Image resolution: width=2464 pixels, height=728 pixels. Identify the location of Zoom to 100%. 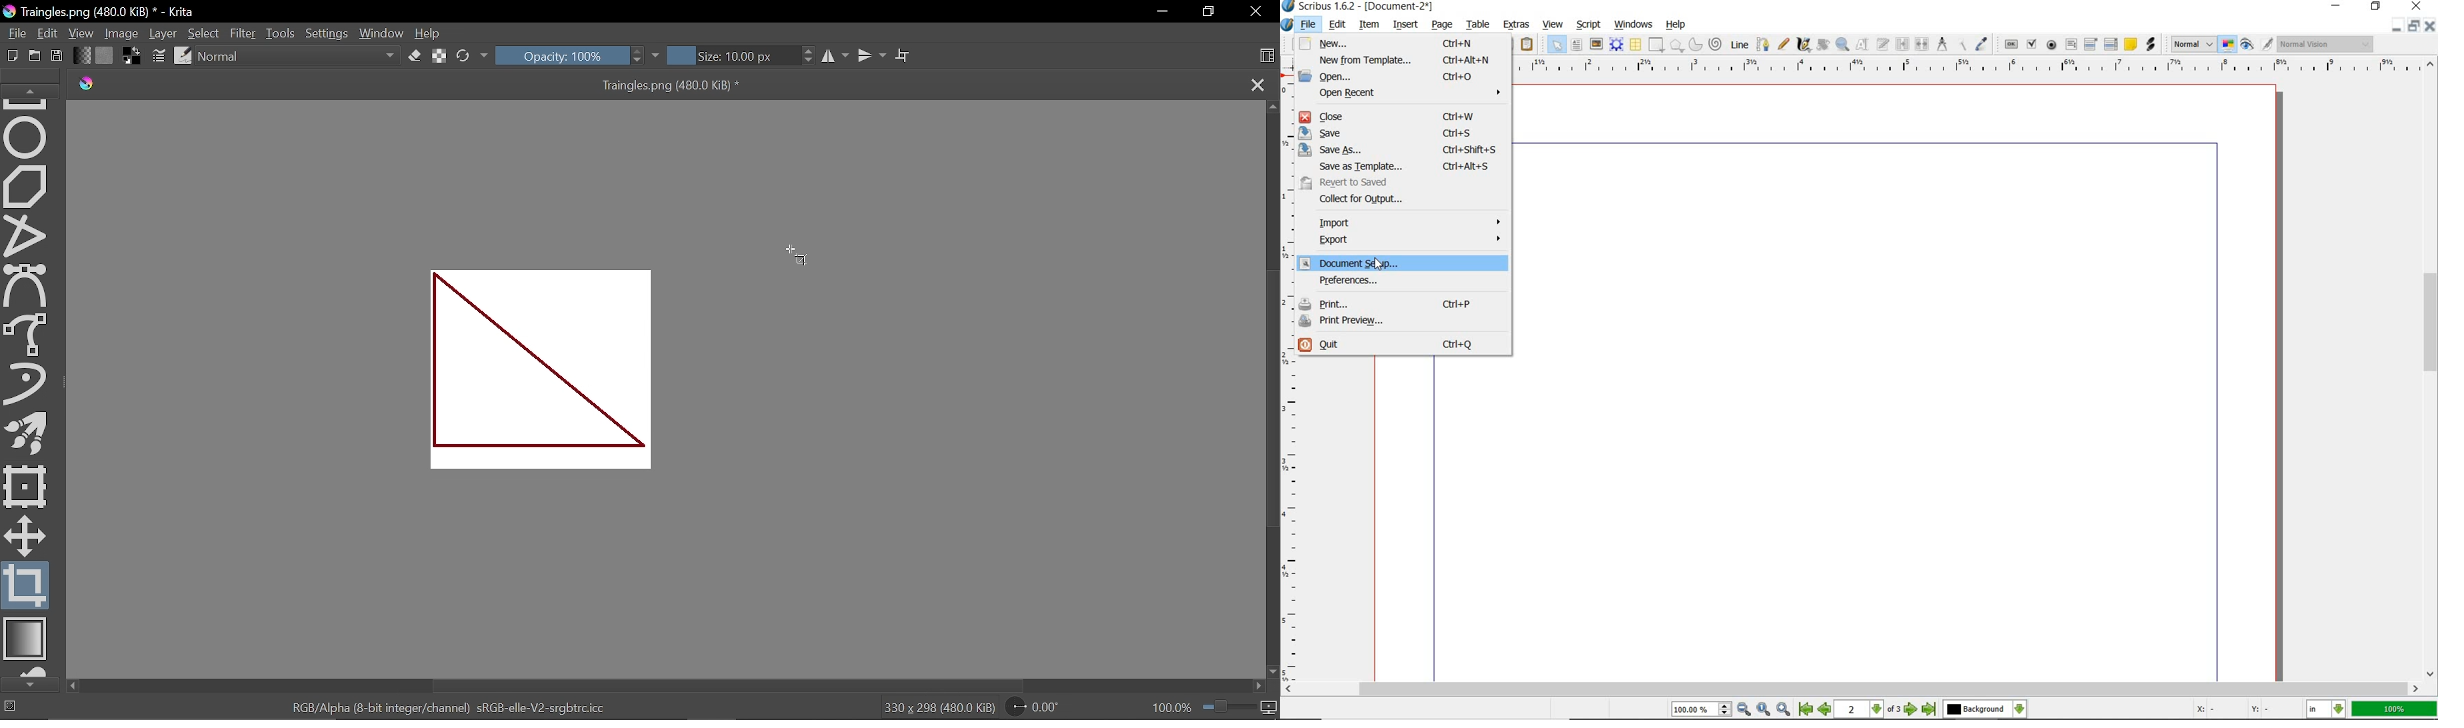
(1764, 710).